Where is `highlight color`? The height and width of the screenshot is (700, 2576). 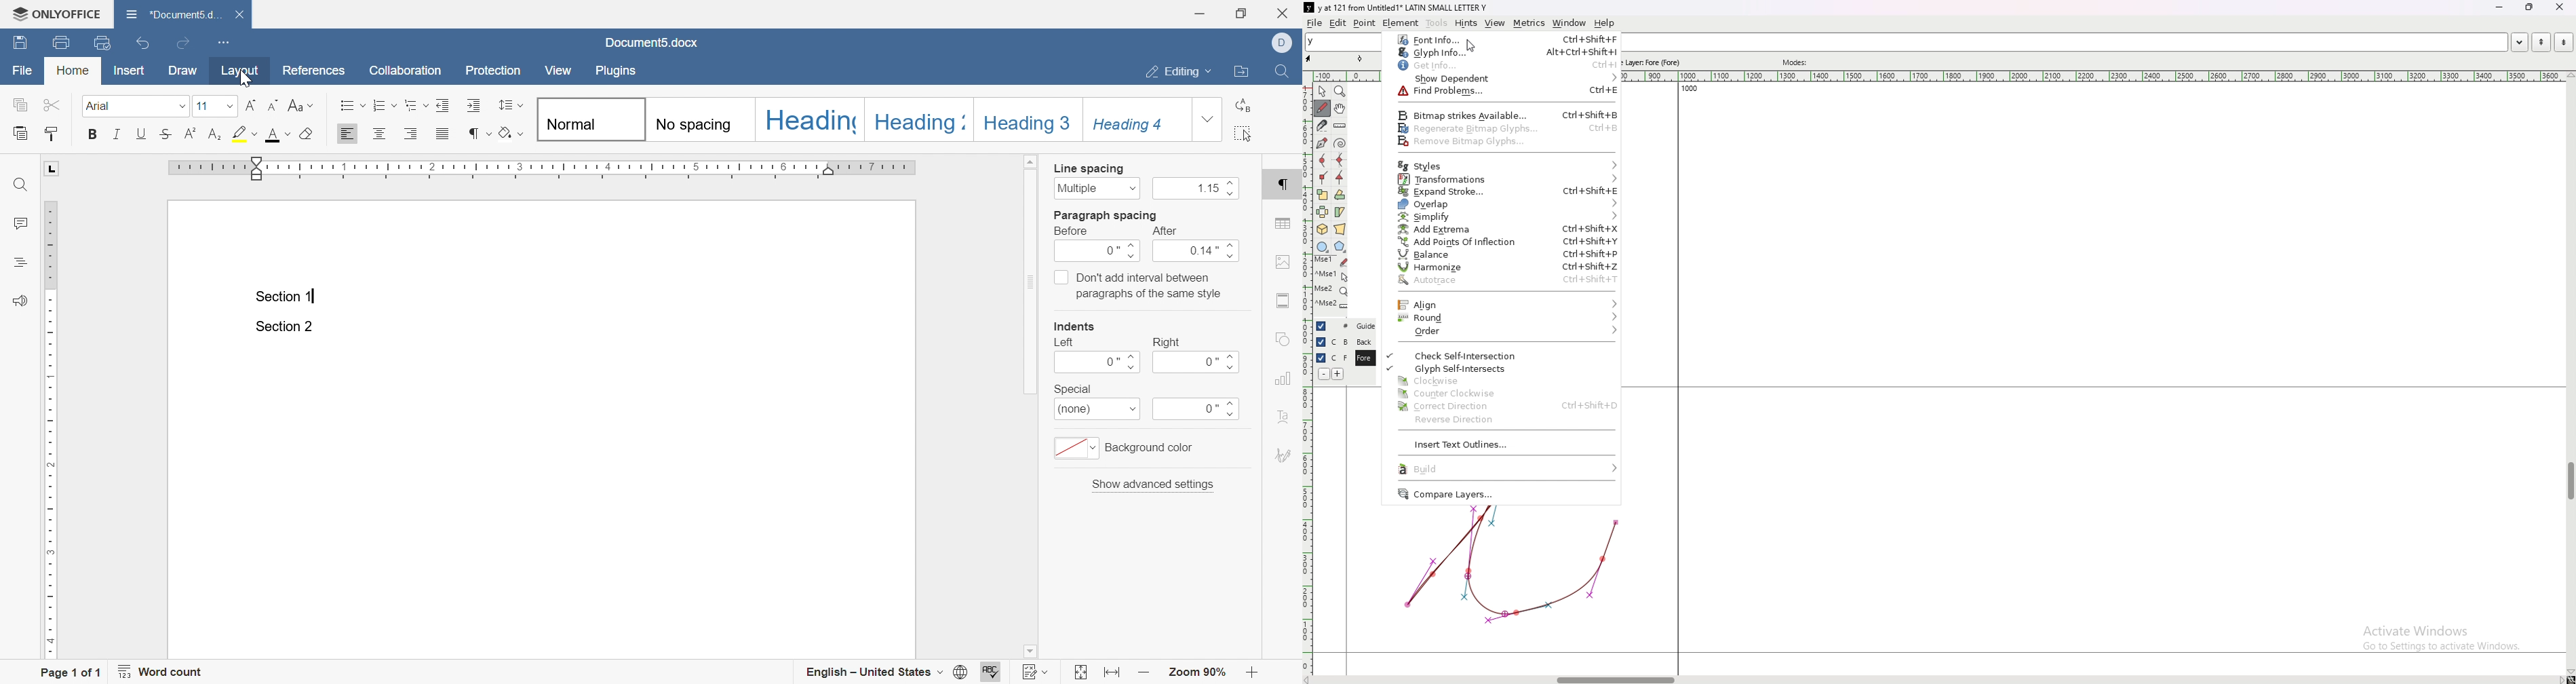
highlight color is located at coordinates (245, 133).